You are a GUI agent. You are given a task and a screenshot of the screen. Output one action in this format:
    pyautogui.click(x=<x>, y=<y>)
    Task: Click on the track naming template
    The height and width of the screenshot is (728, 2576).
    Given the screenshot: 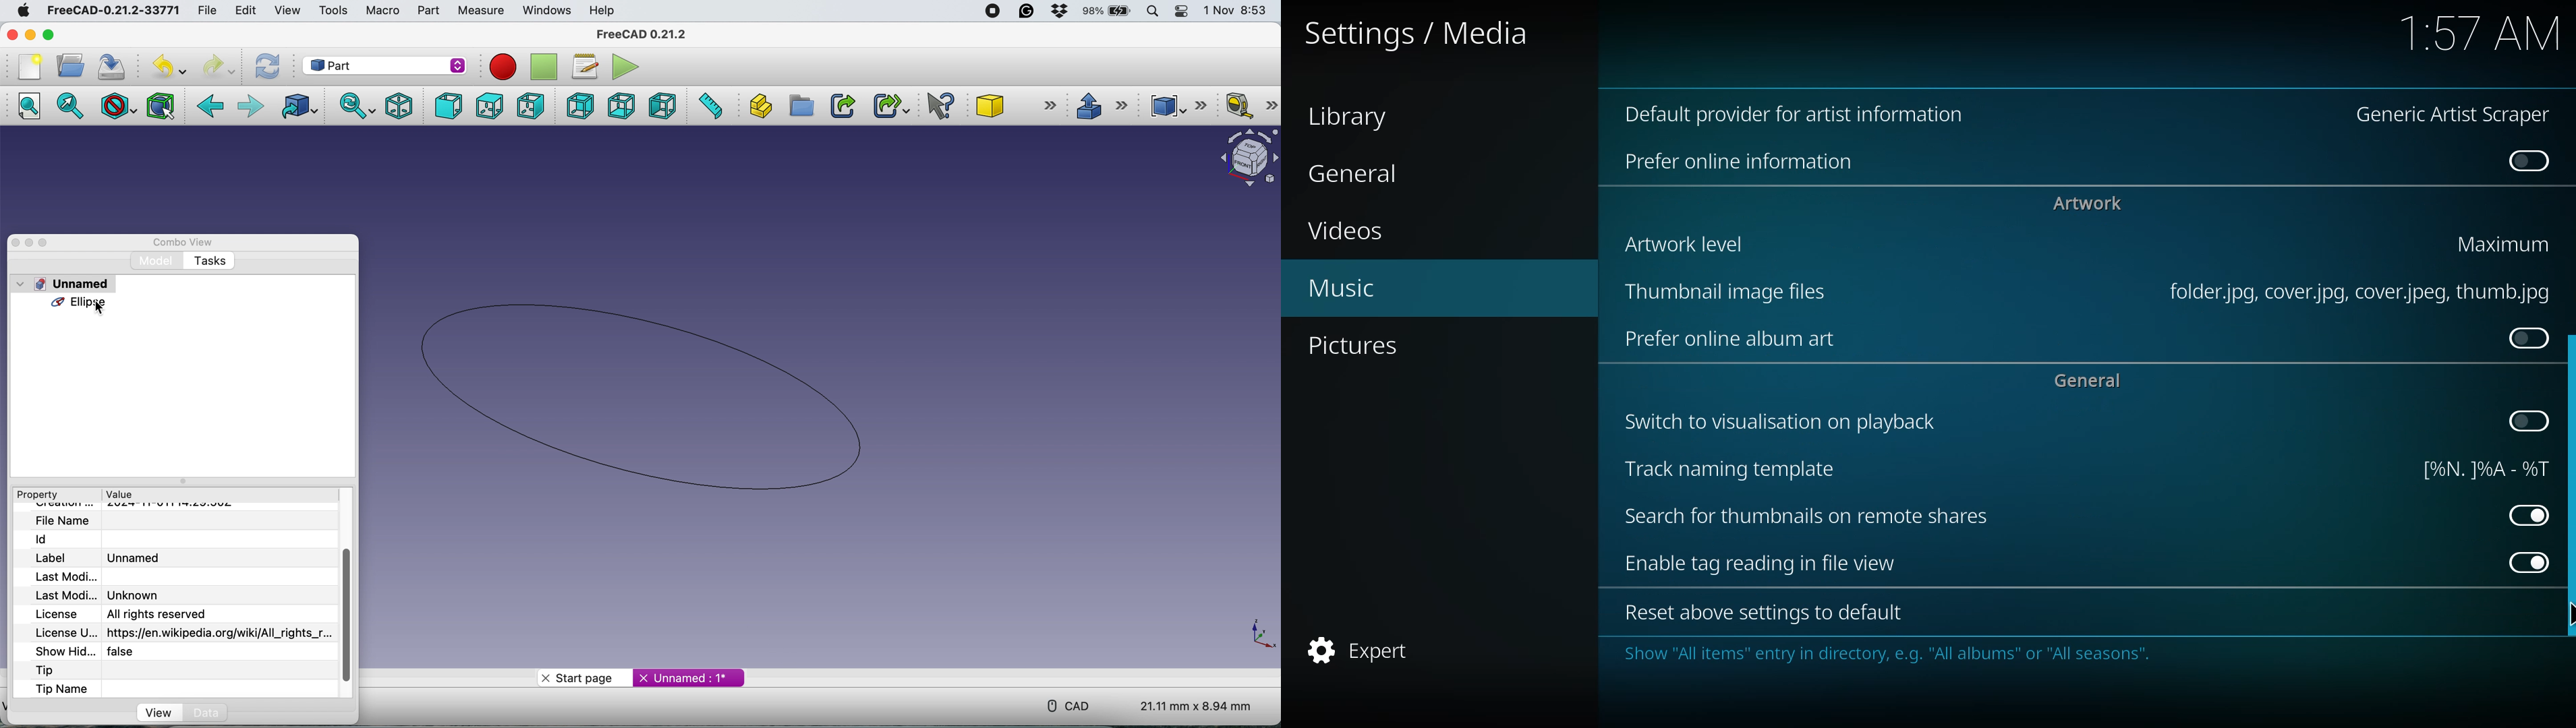 What is the action you would take?
    pyautogui.click(x=1732, y=470)
    